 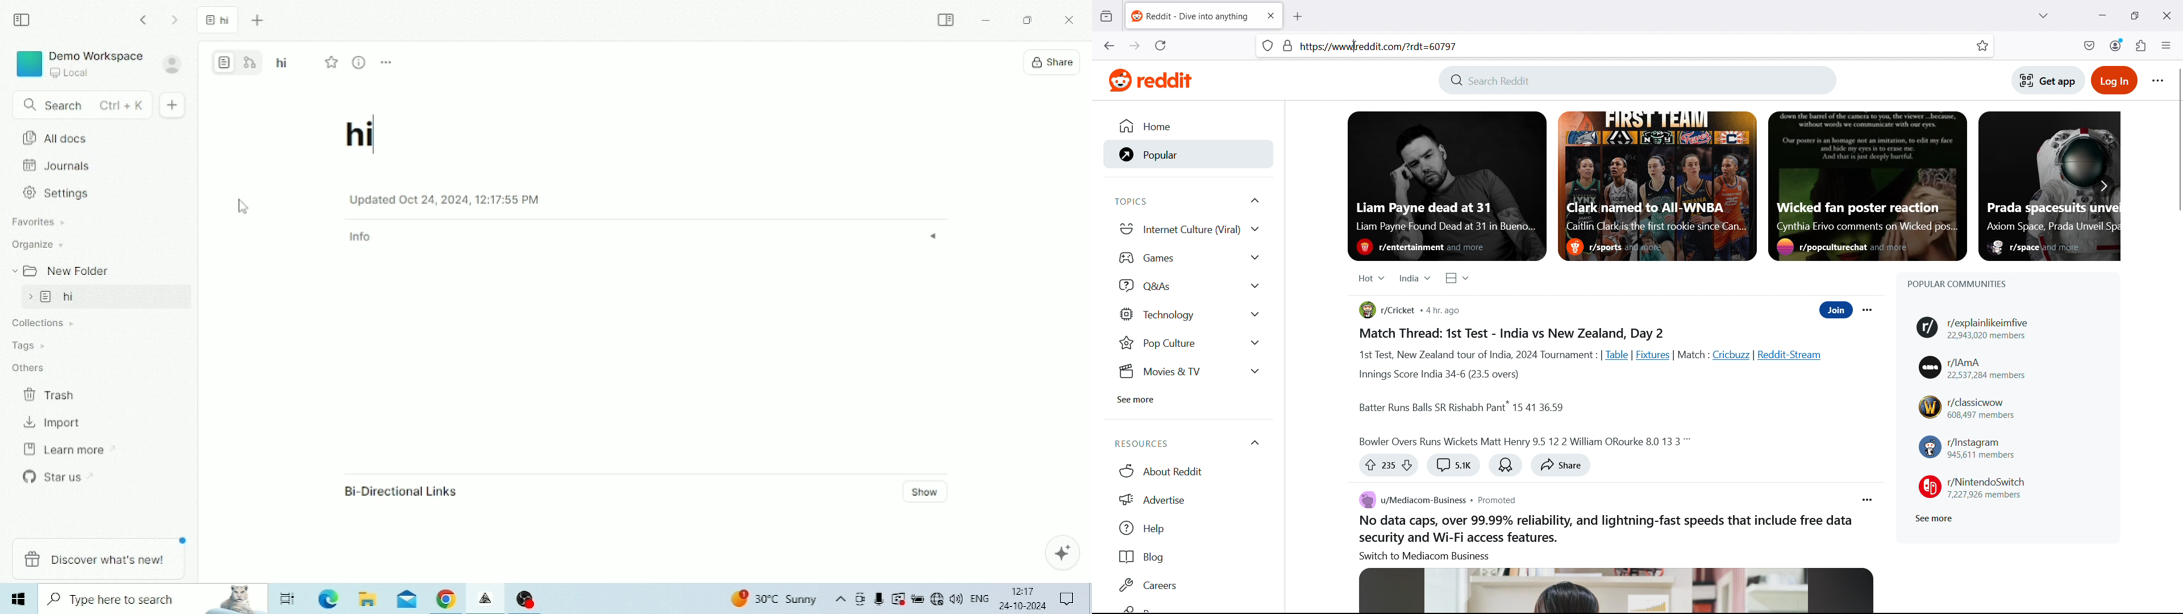 What do you see at coordinates (176, 20) in the screenshot?
I see `Go forward` at bounding box center [176, 20].